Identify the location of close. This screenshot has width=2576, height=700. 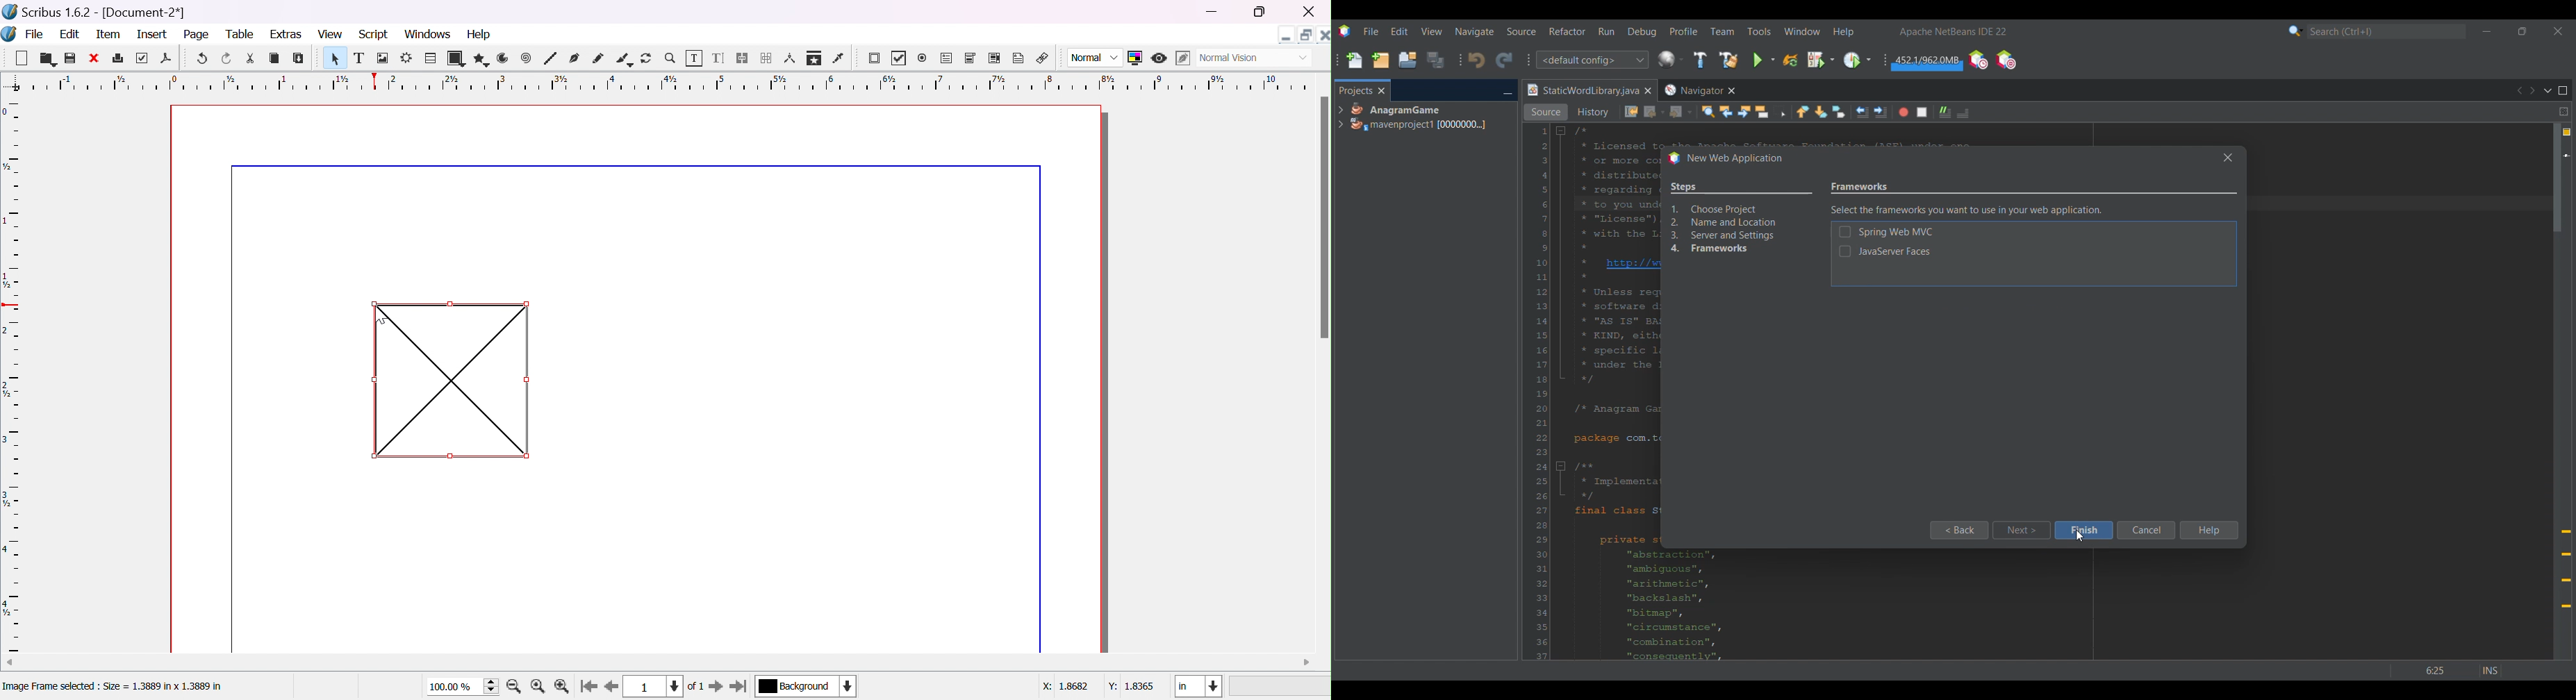
(92, 58).